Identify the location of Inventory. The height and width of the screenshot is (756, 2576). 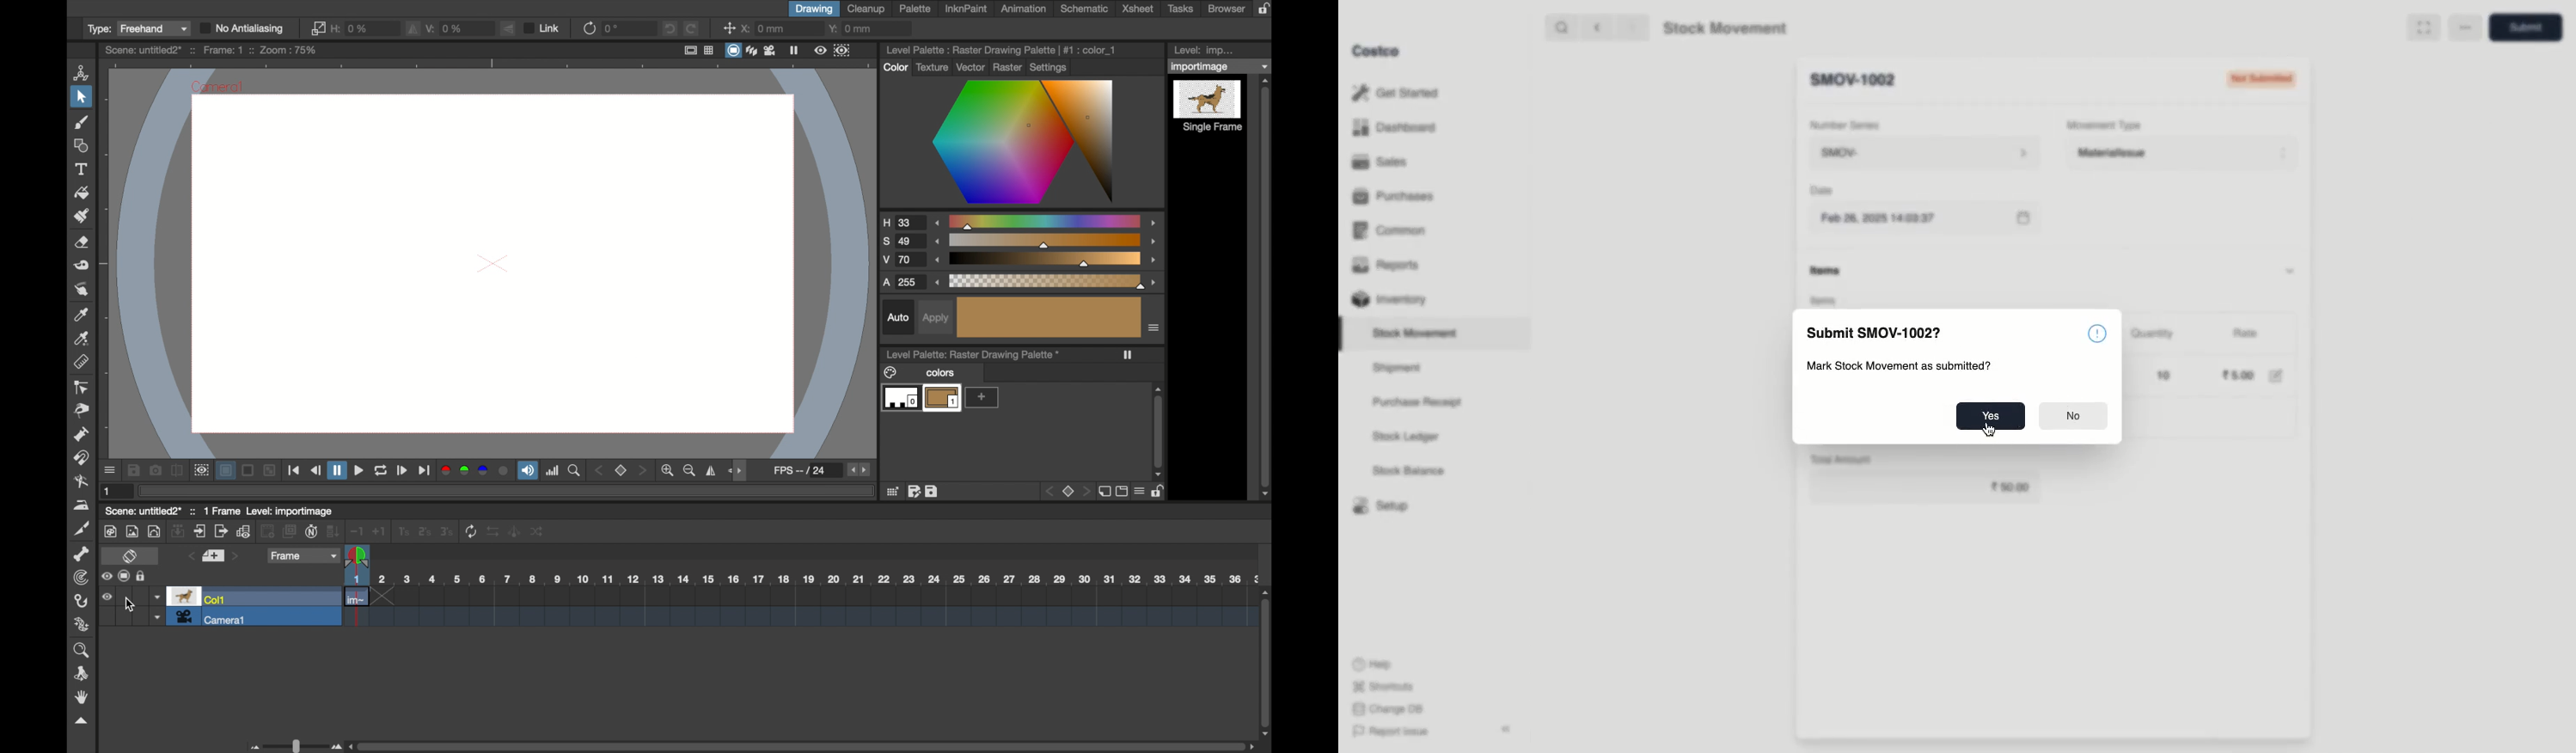
(1392, 300).